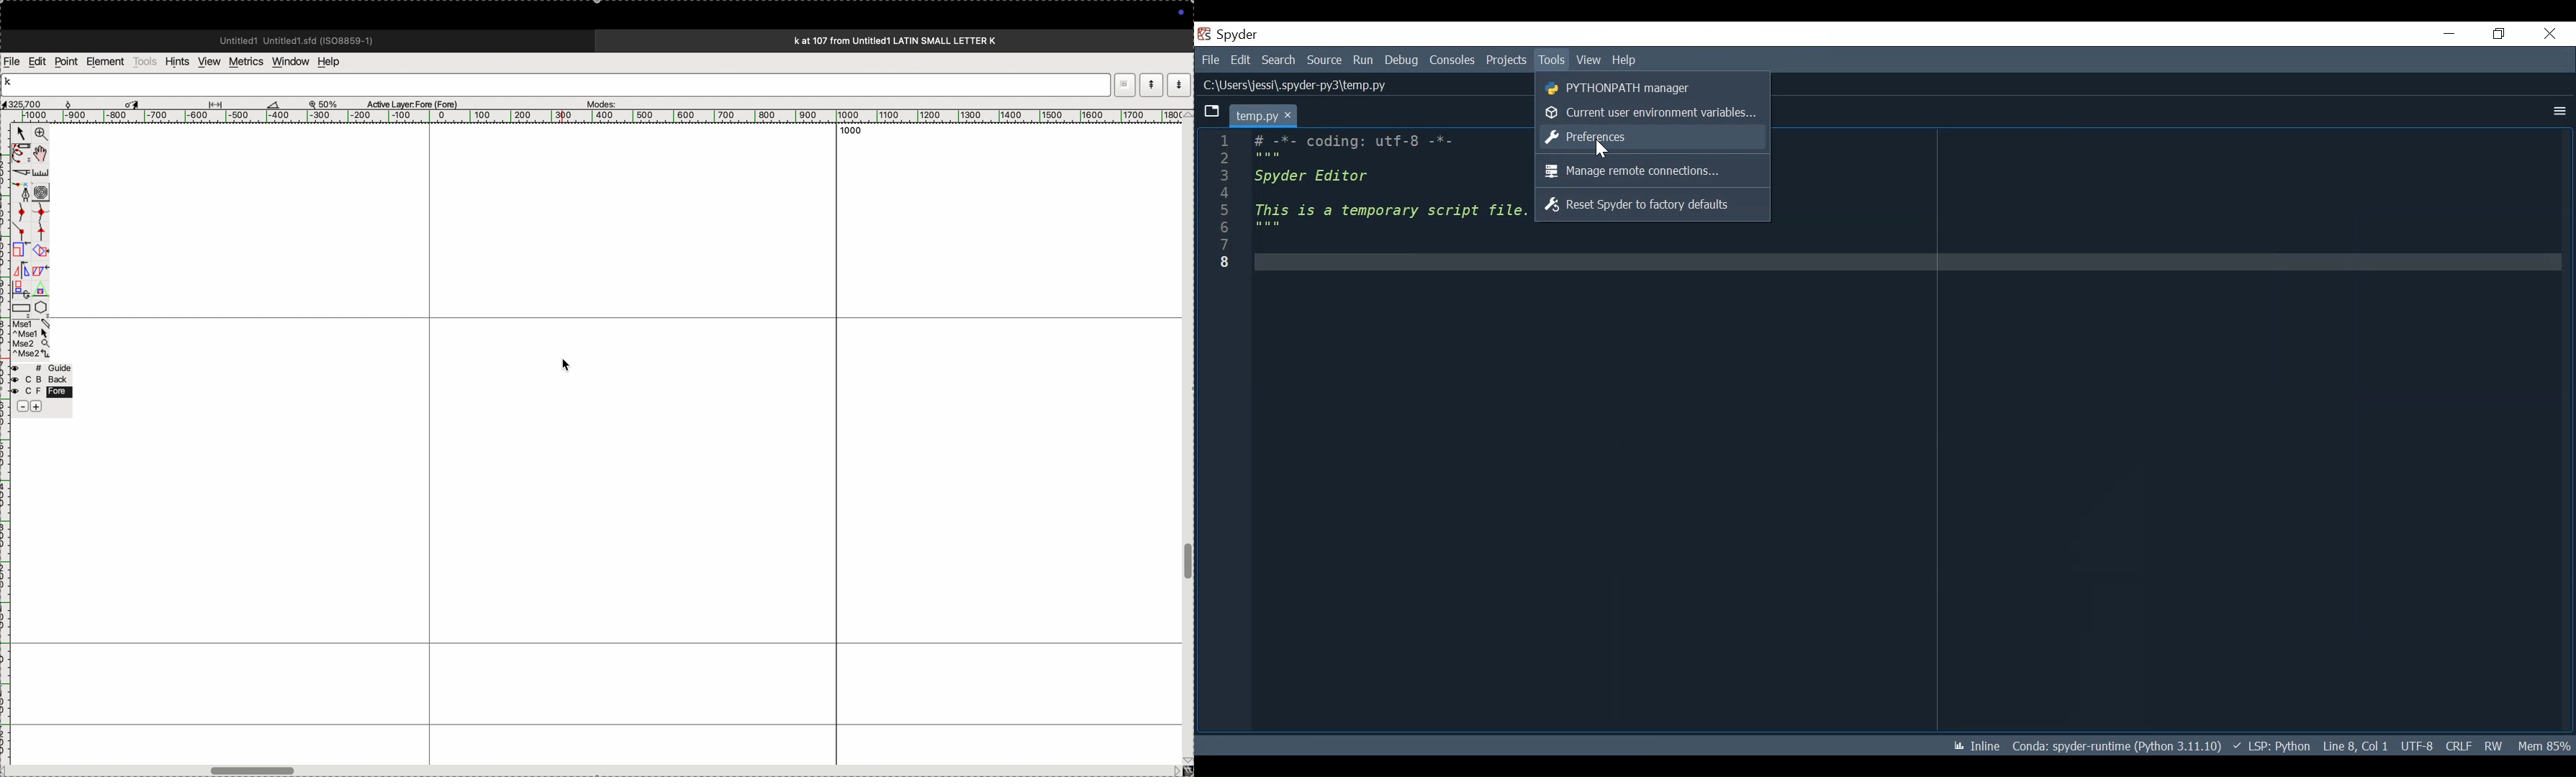  What do you see at coordinates (32, 339) in the screenshot?
I see `mse` at bounding box center [32, 339].